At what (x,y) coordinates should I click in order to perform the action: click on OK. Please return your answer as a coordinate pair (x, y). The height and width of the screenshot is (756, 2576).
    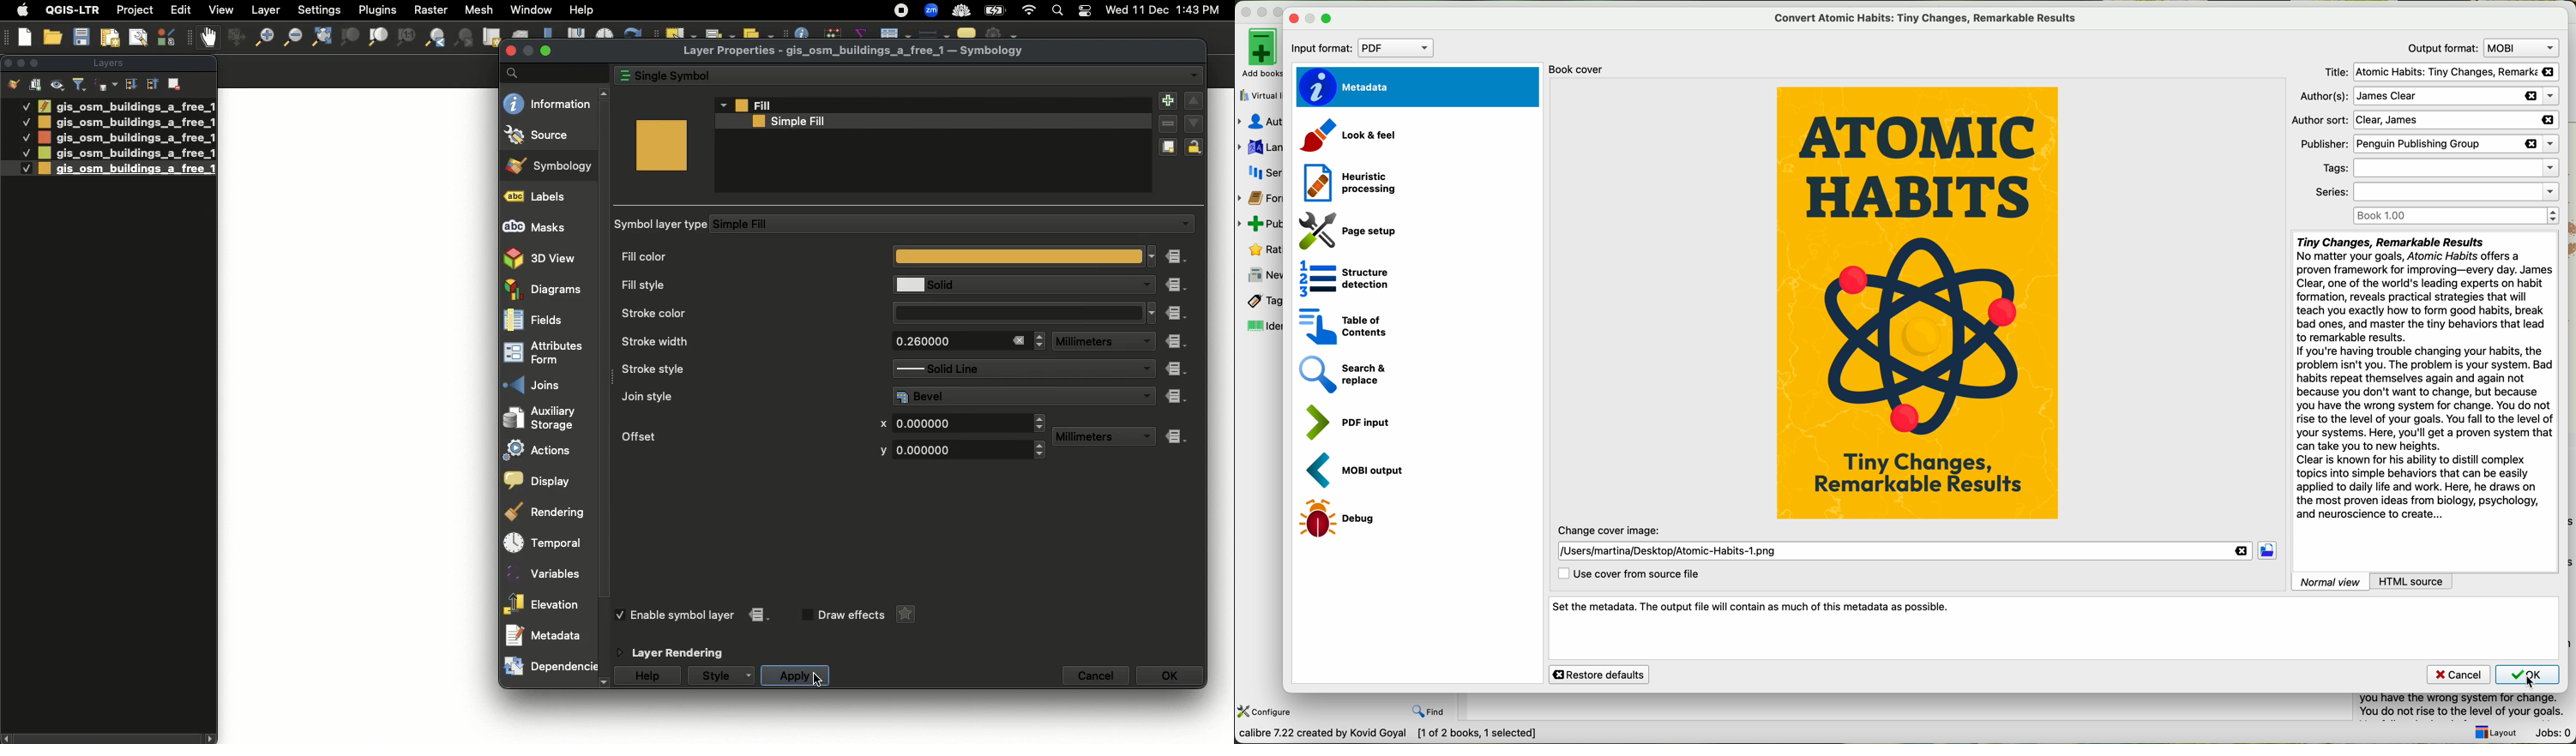
    Looking at the image, I should click on (2529, 678).